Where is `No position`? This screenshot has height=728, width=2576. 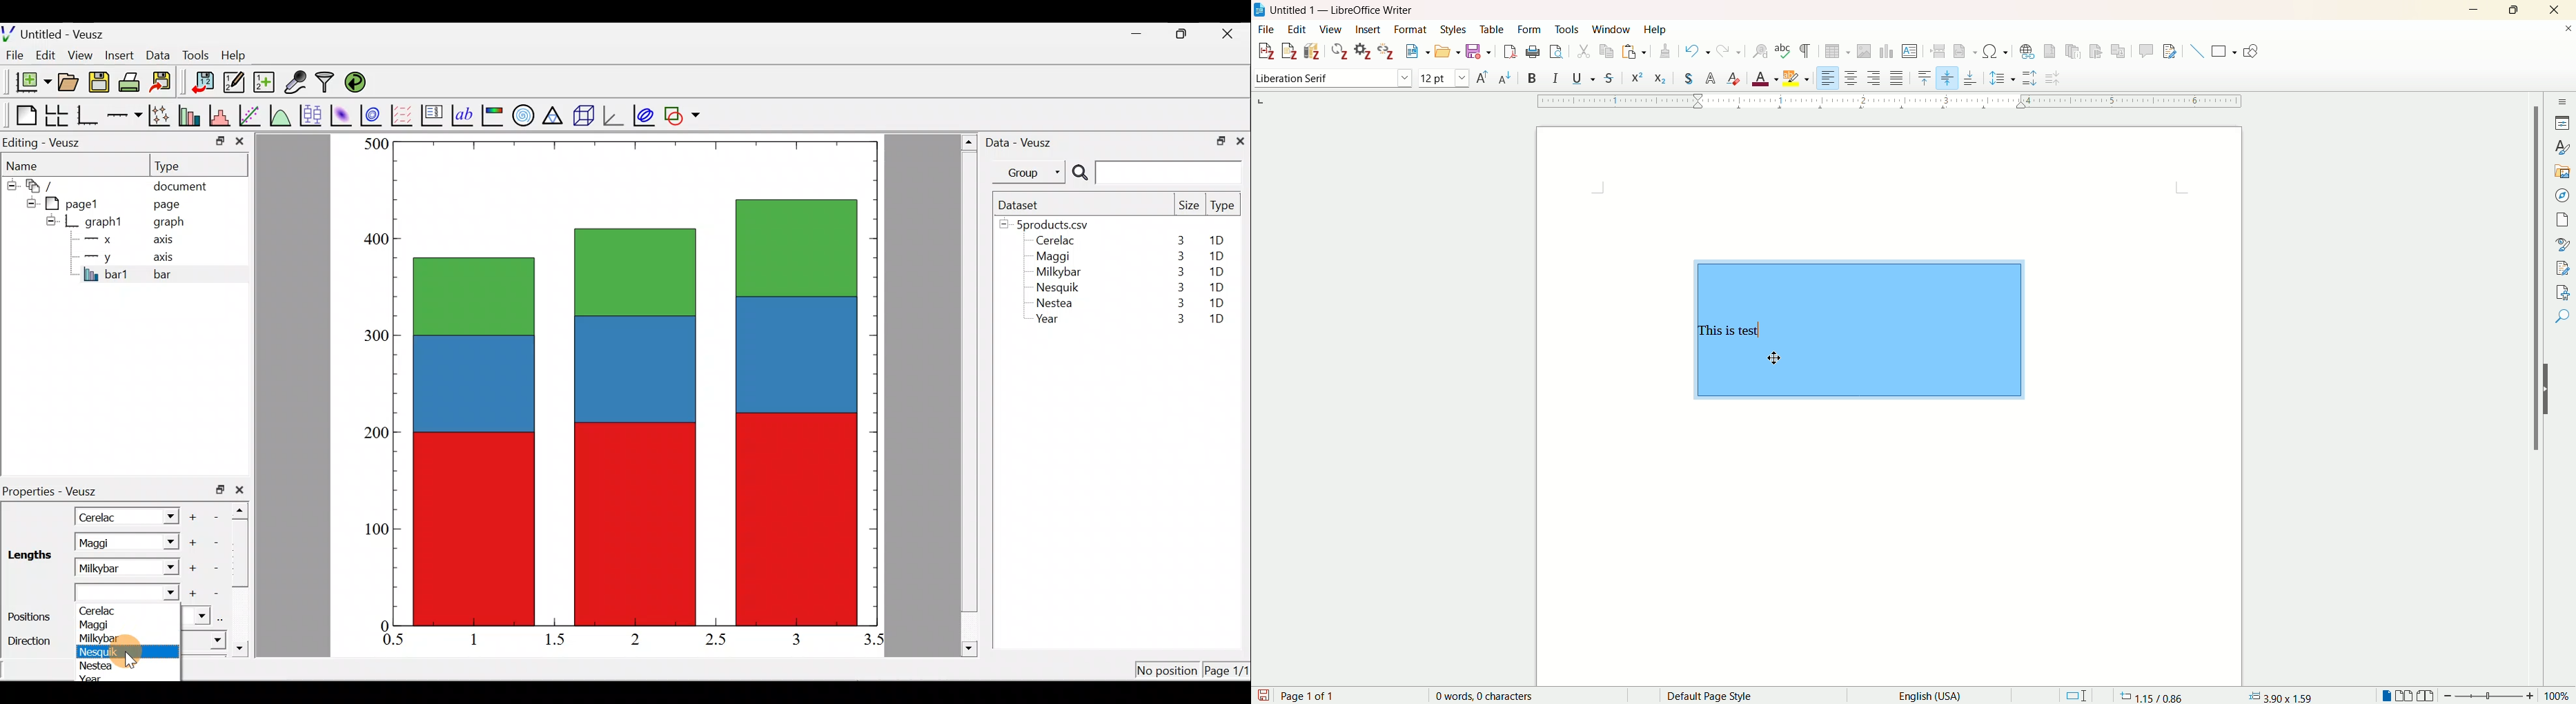 No position is located at coordinates (1168, 671).